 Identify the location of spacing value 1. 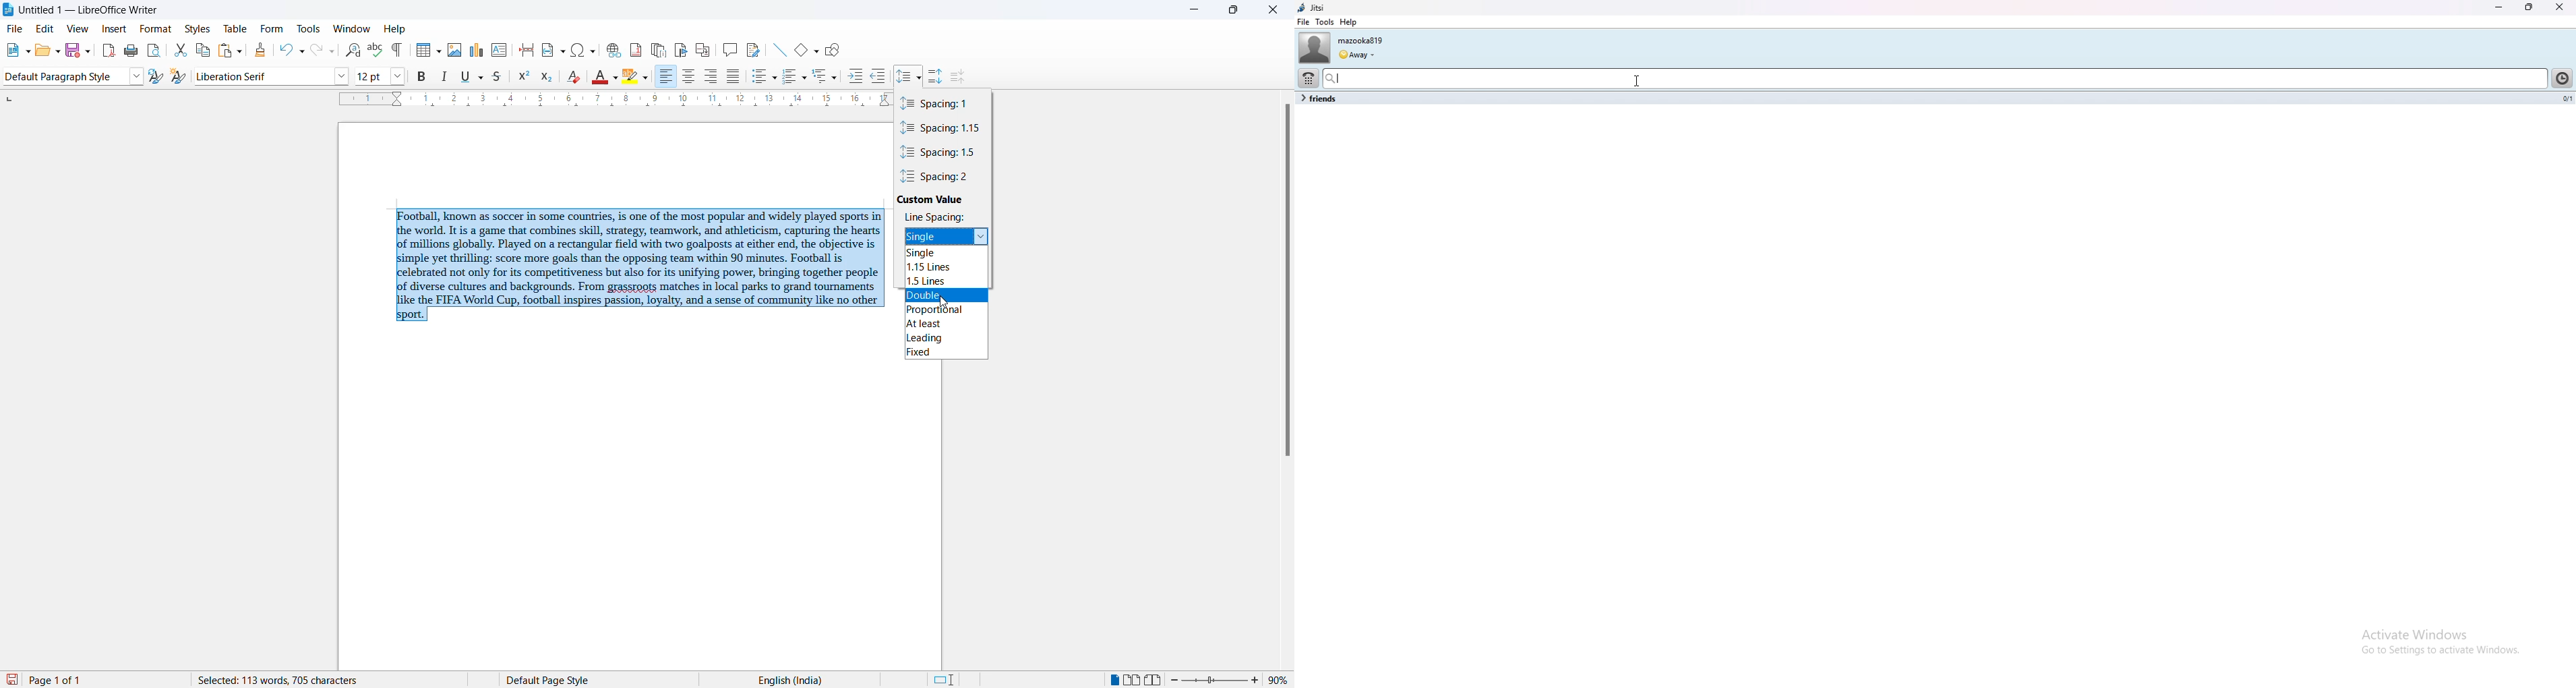
(942, 103).